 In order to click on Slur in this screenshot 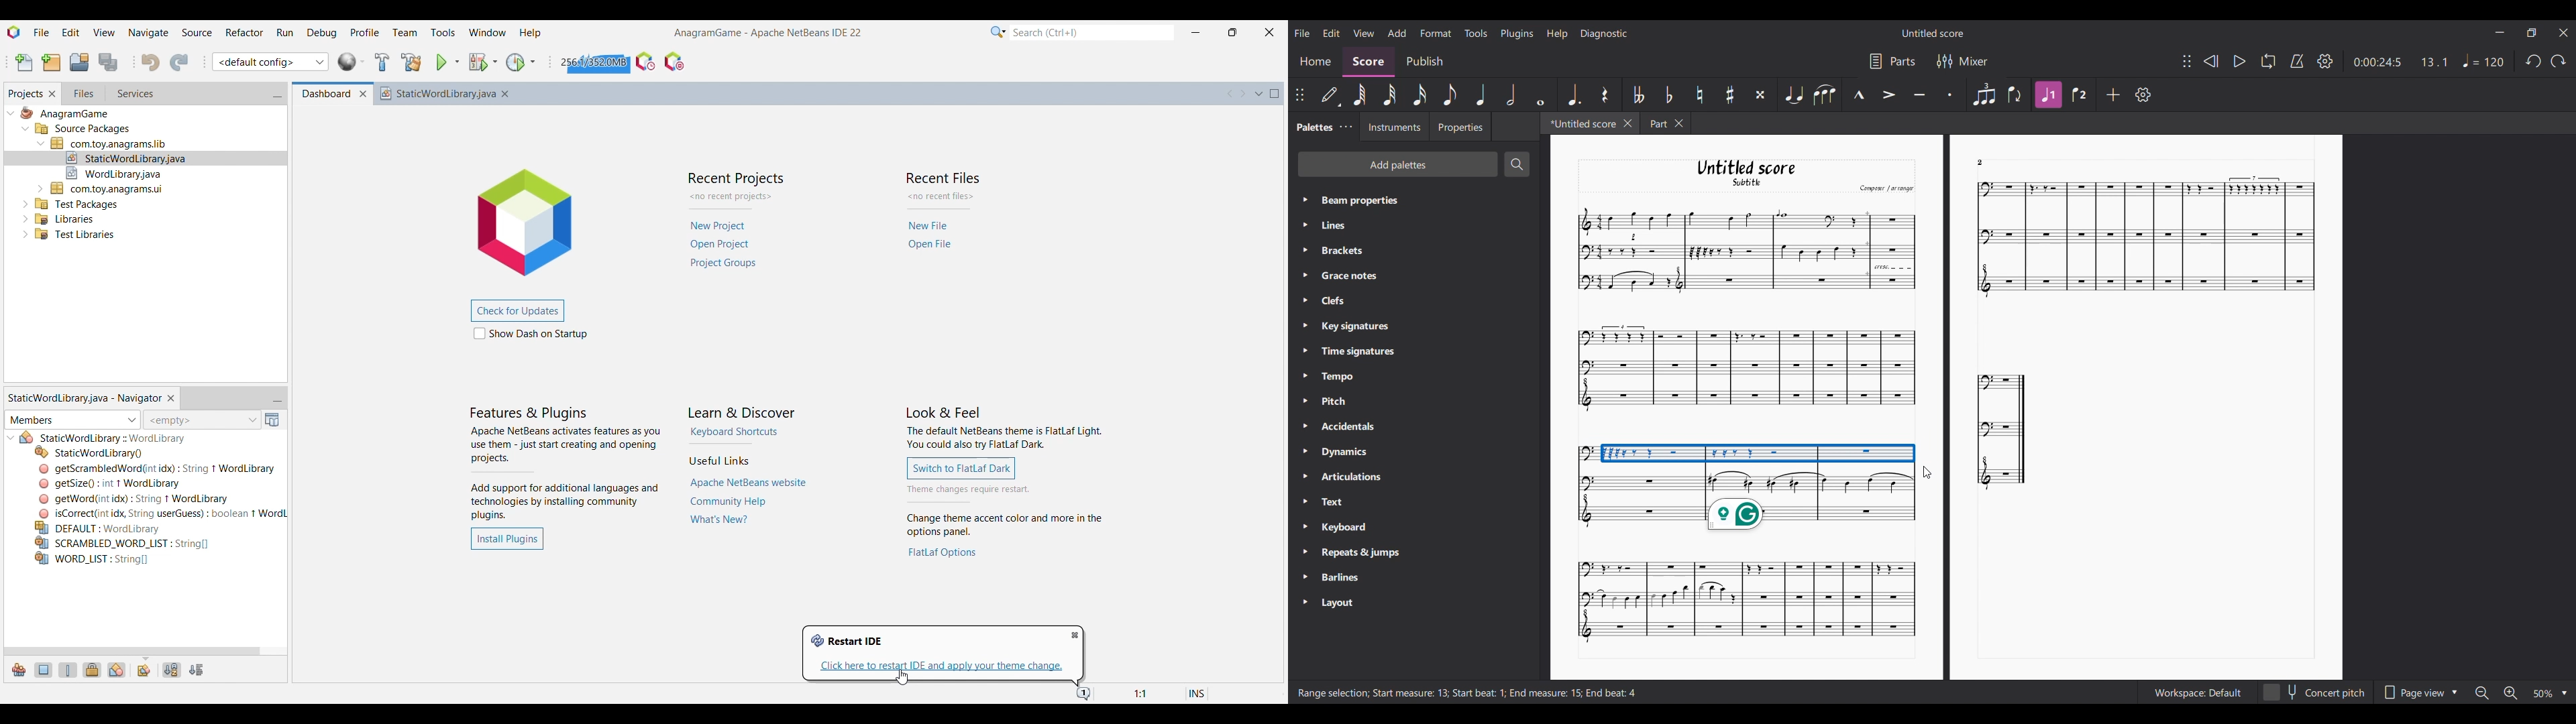, I will do `click(1825, 95)`.